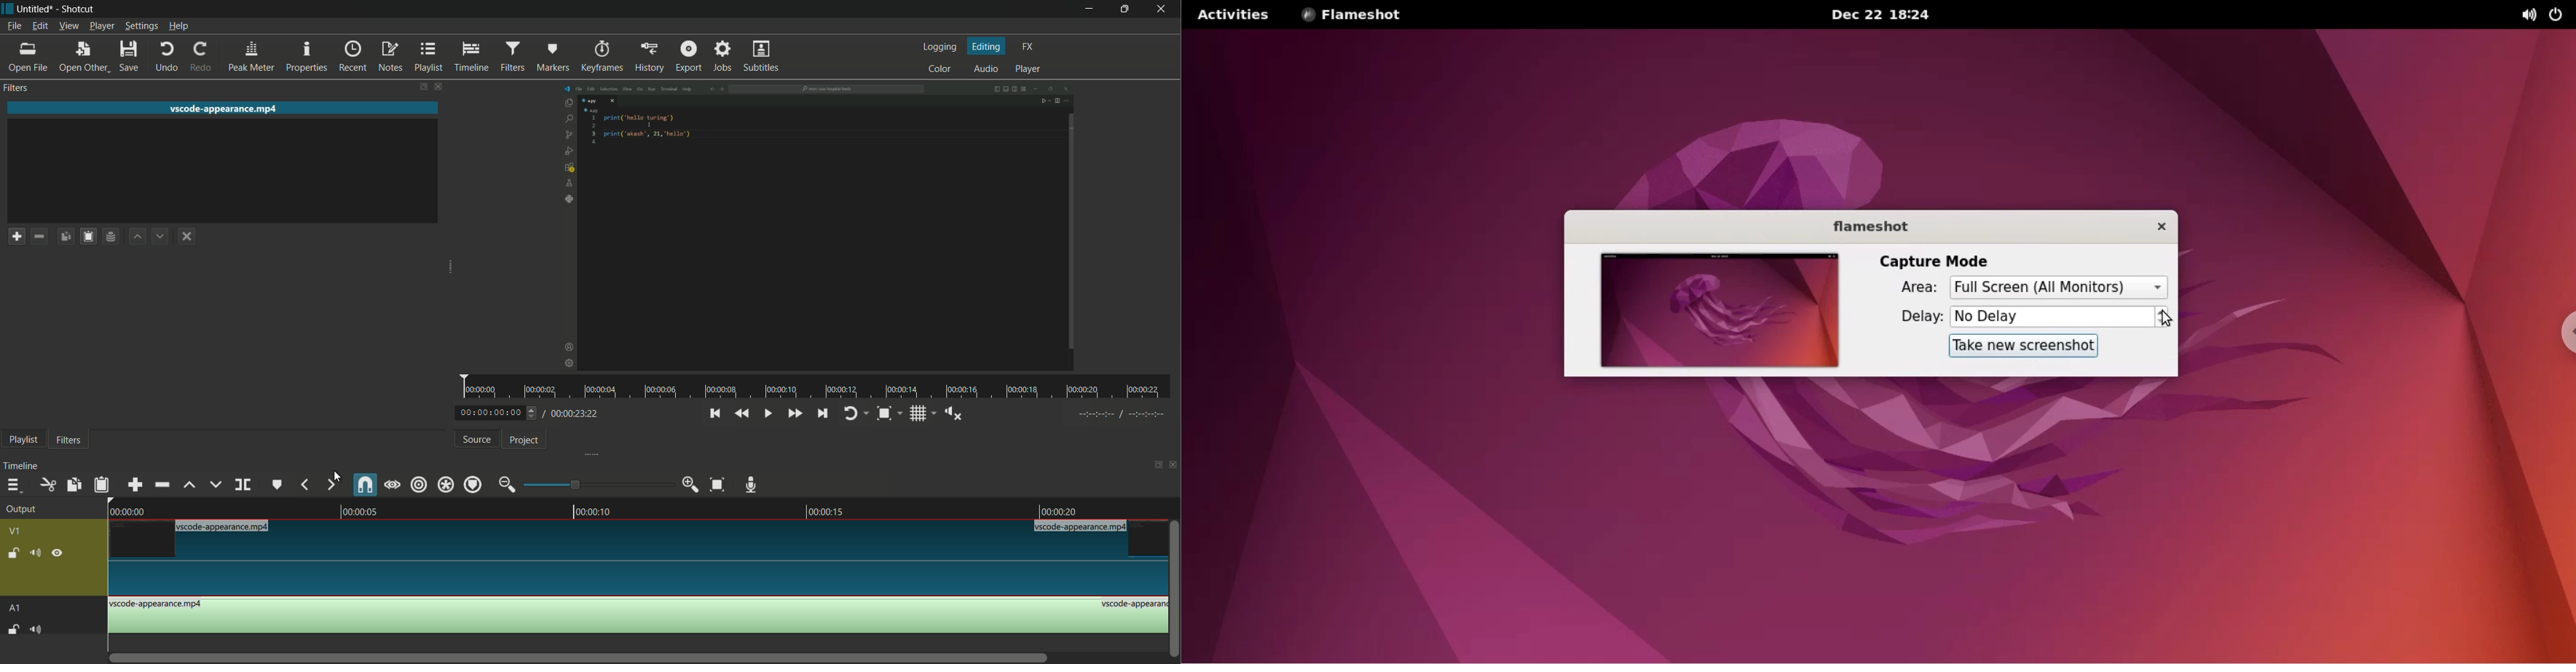 Image resolution: width=2576 pixels, height=672 pixels. What do you see at coordinates (554, 57) in the screenshot?
I see `markers` at bounding box center [554, 57].